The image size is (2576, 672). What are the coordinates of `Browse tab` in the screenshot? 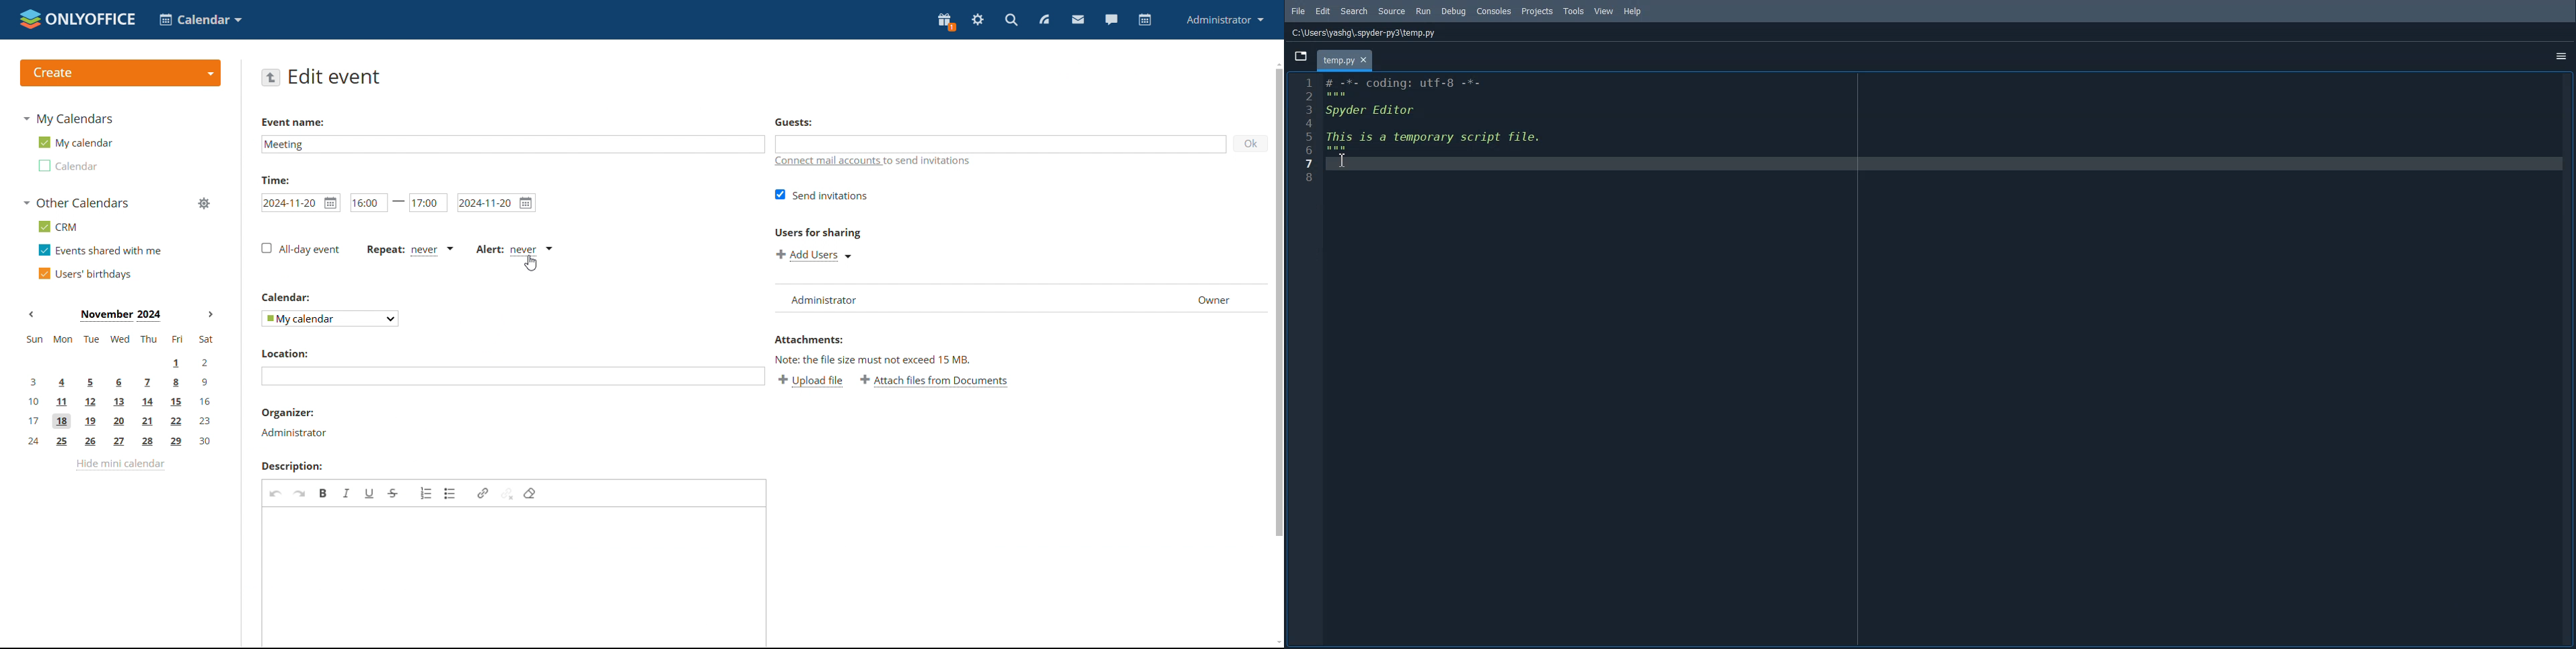 It's located at (1301, 57).